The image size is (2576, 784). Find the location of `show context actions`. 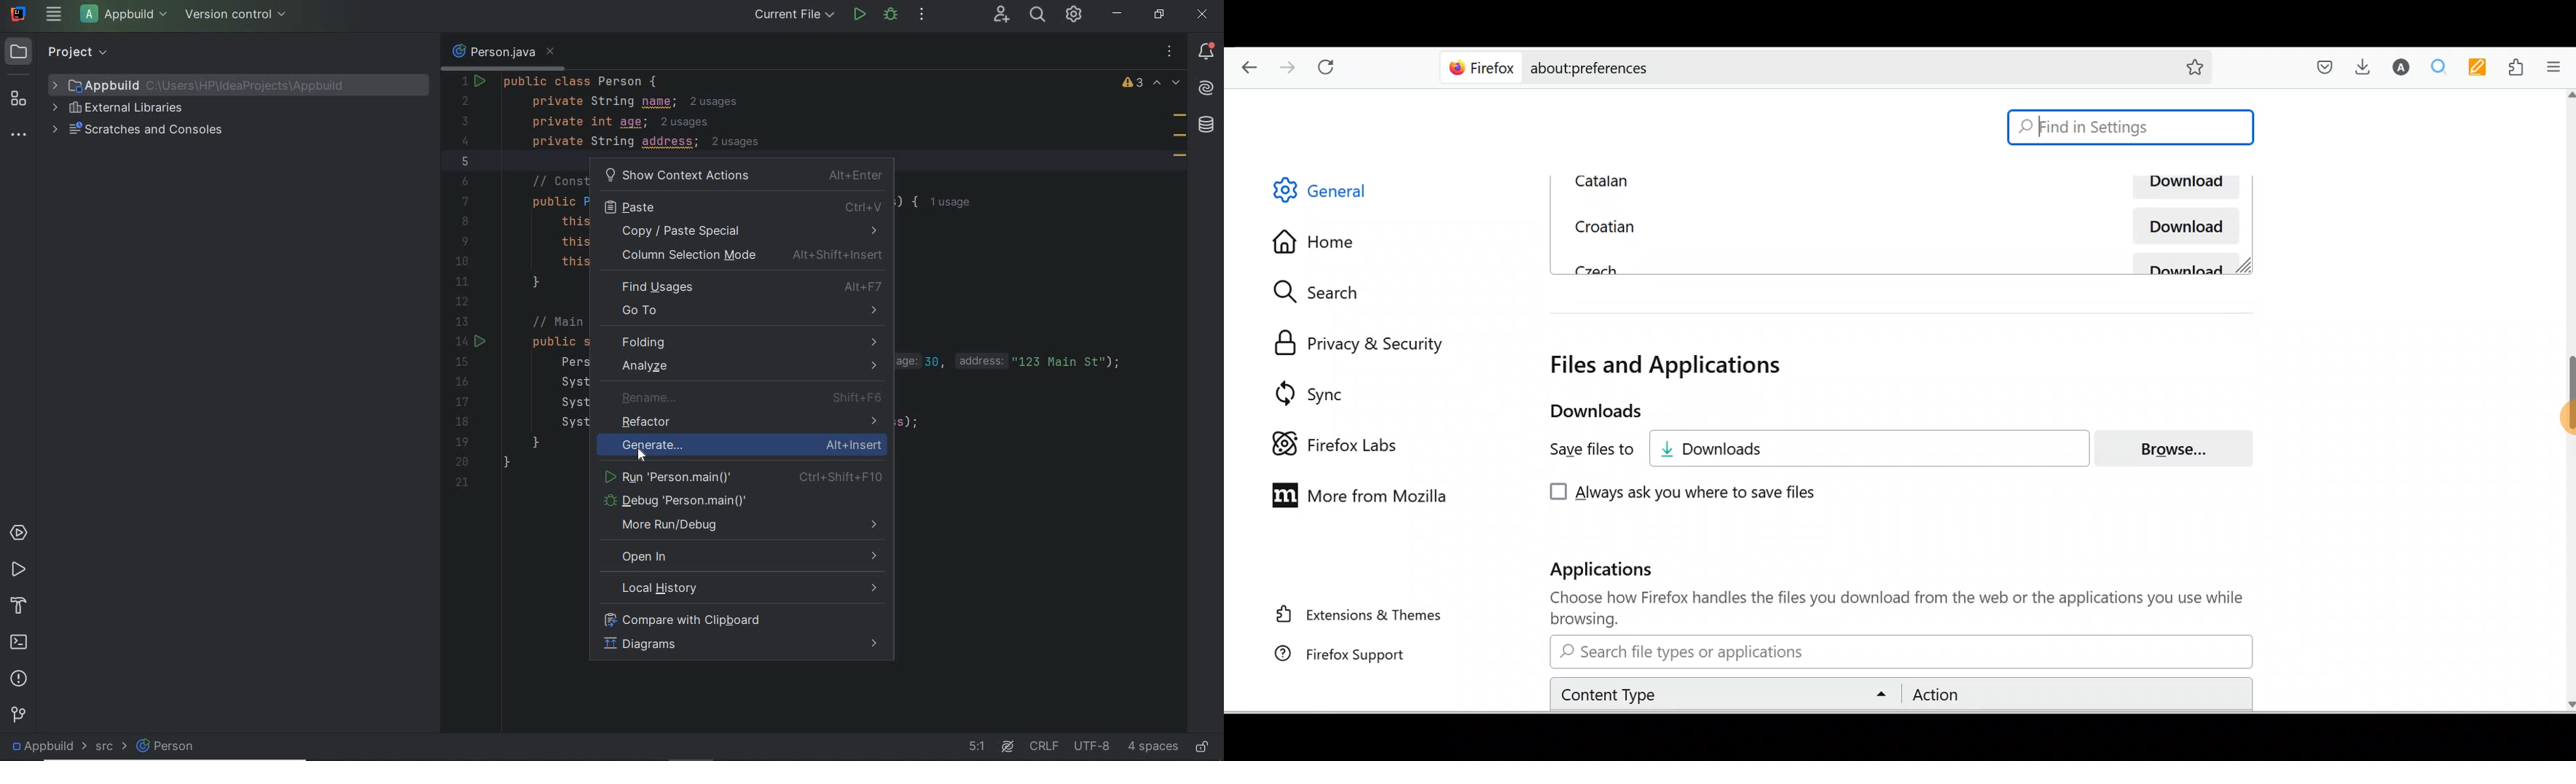

show context actions is located at coordinates (745, 174).